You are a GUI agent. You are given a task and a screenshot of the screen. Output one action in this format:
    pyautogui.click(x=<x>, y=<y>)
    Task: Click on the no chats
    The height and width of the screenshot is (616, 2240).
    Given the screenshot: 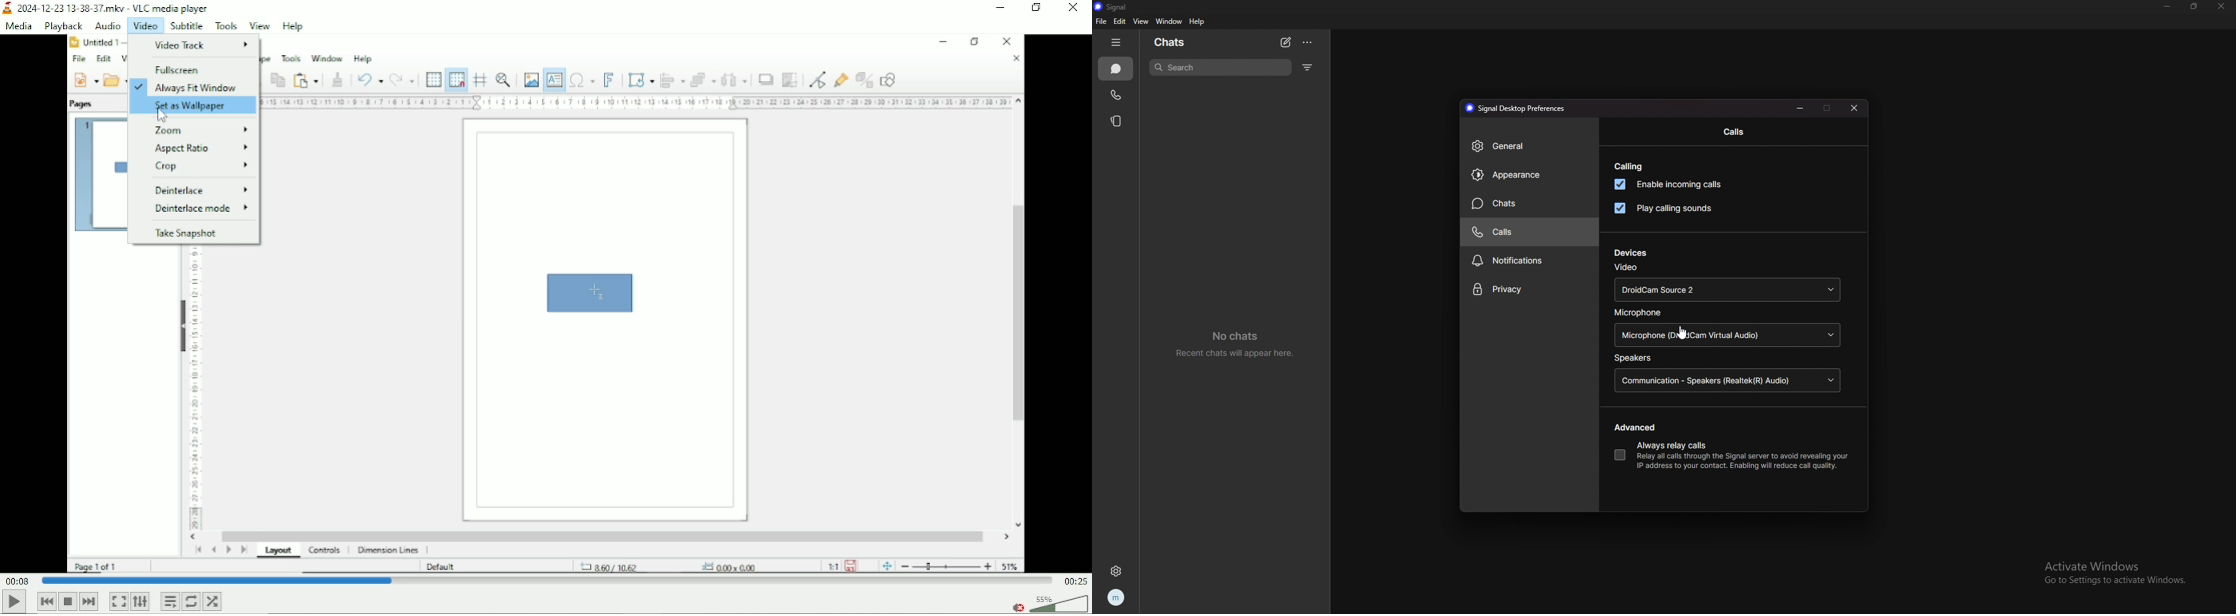 What is the action you would take?
    pyautogui.click(x=1240, y=343)
    